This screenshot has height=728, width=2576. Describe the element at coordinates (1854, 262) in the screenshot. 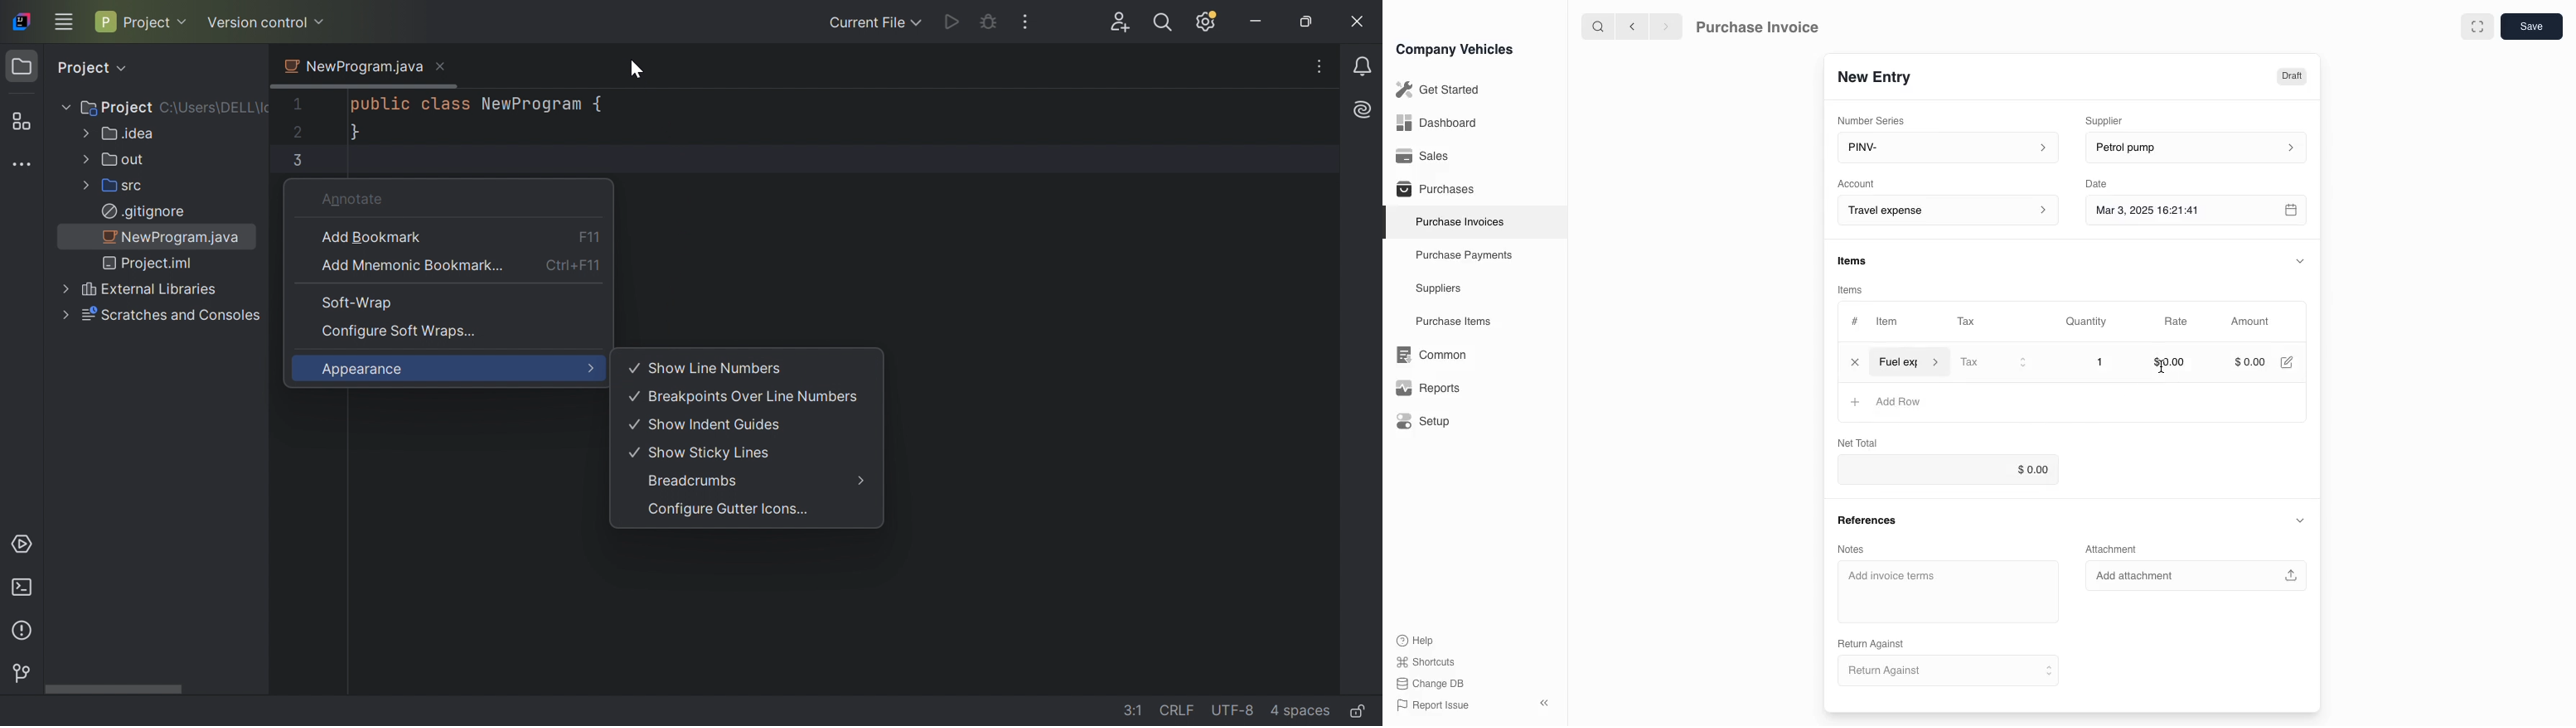

I see `items` at that location.